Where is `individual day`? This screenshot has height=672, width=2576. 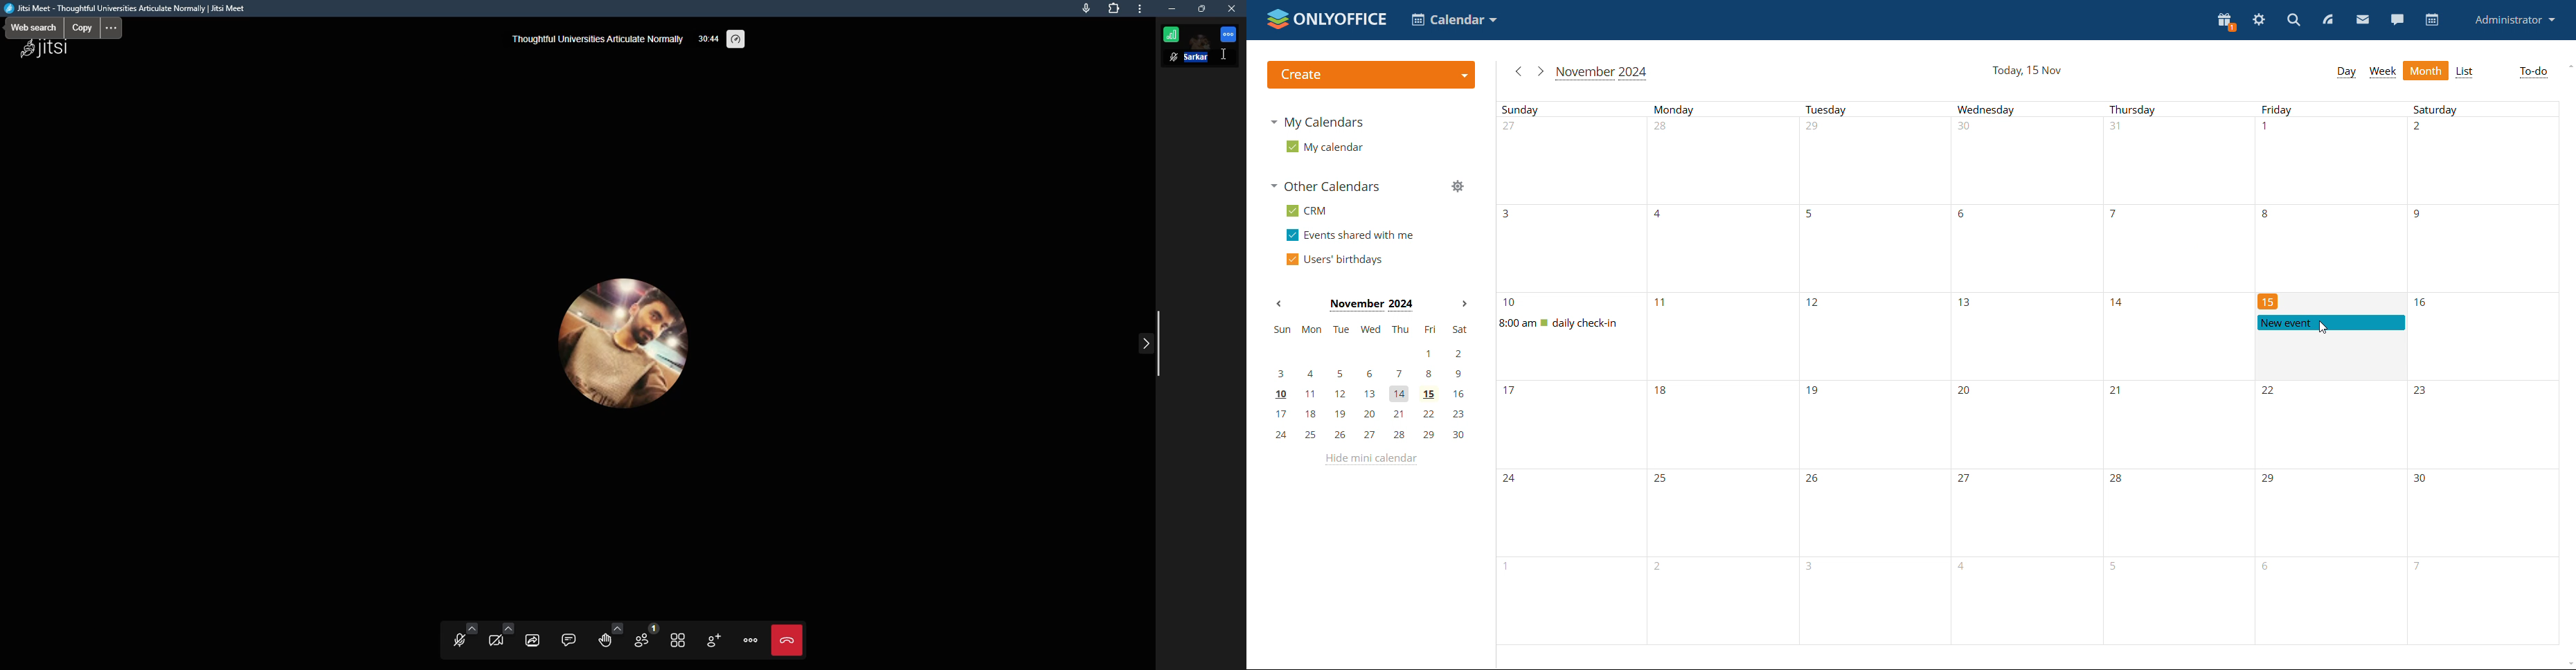
individual day is located at coordinates (1726, 109).